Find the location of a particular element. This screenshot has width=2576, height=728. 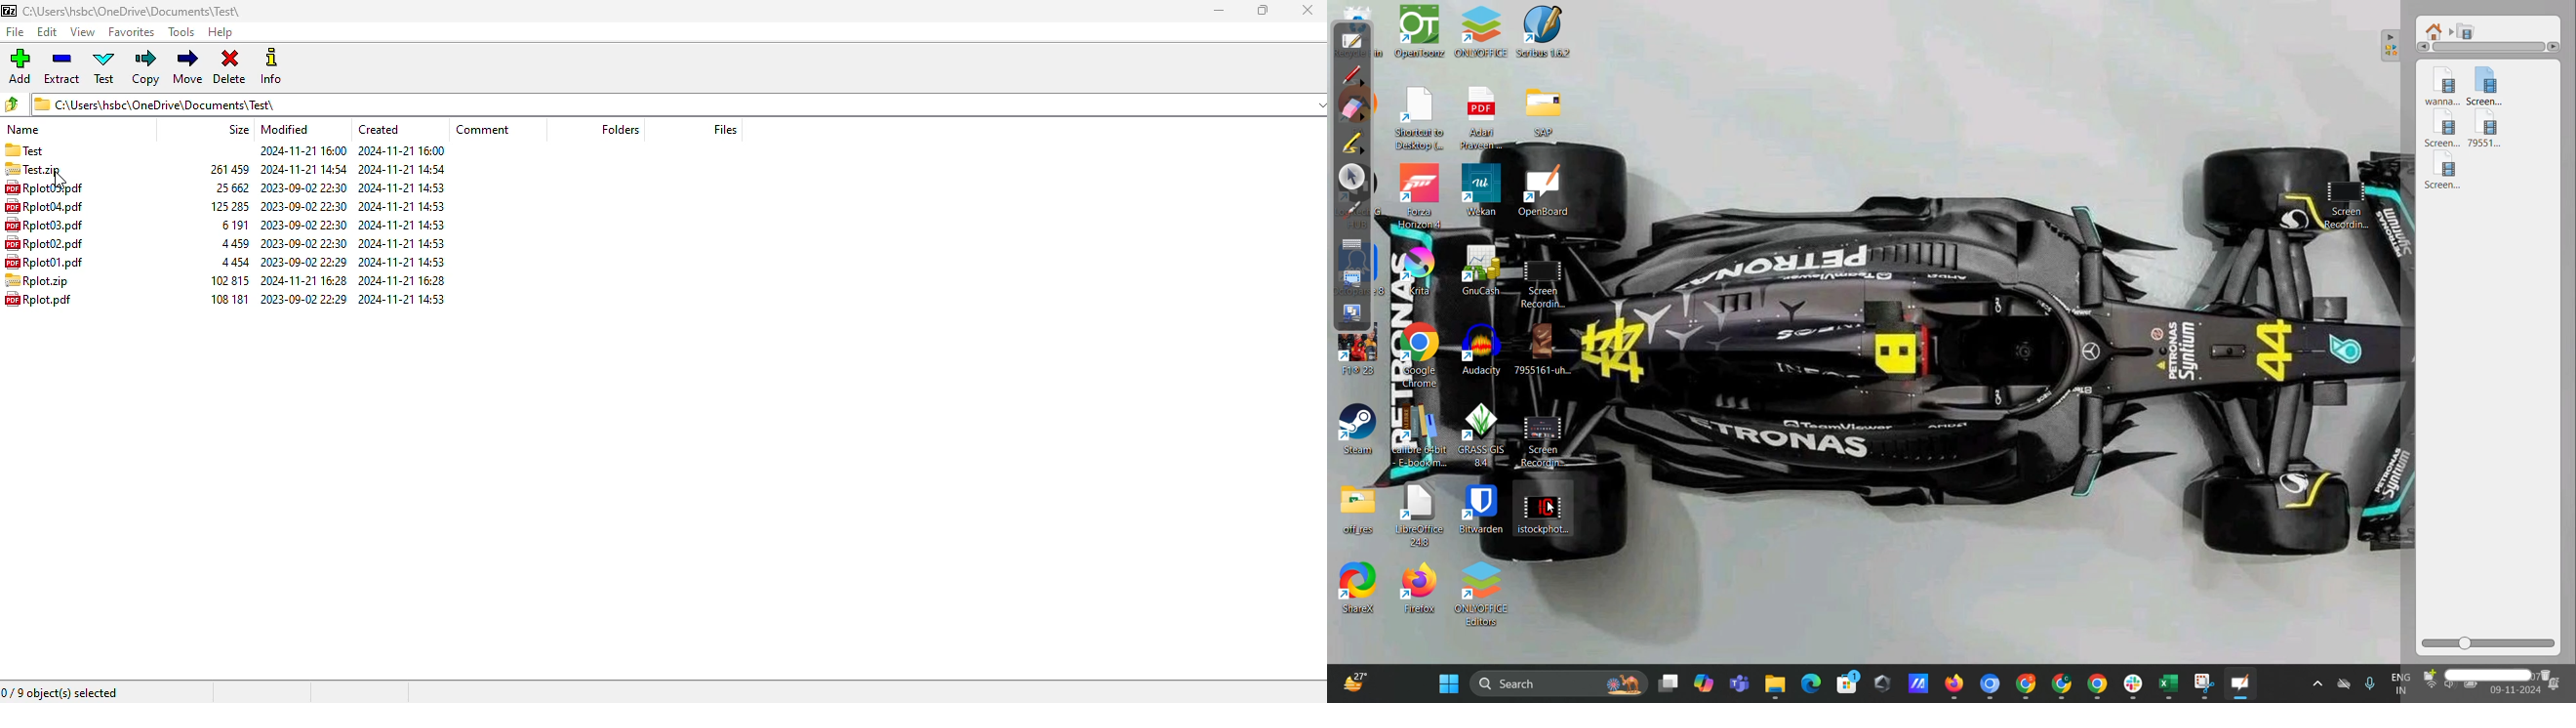

created date & time is located at coordinates (402, 244).